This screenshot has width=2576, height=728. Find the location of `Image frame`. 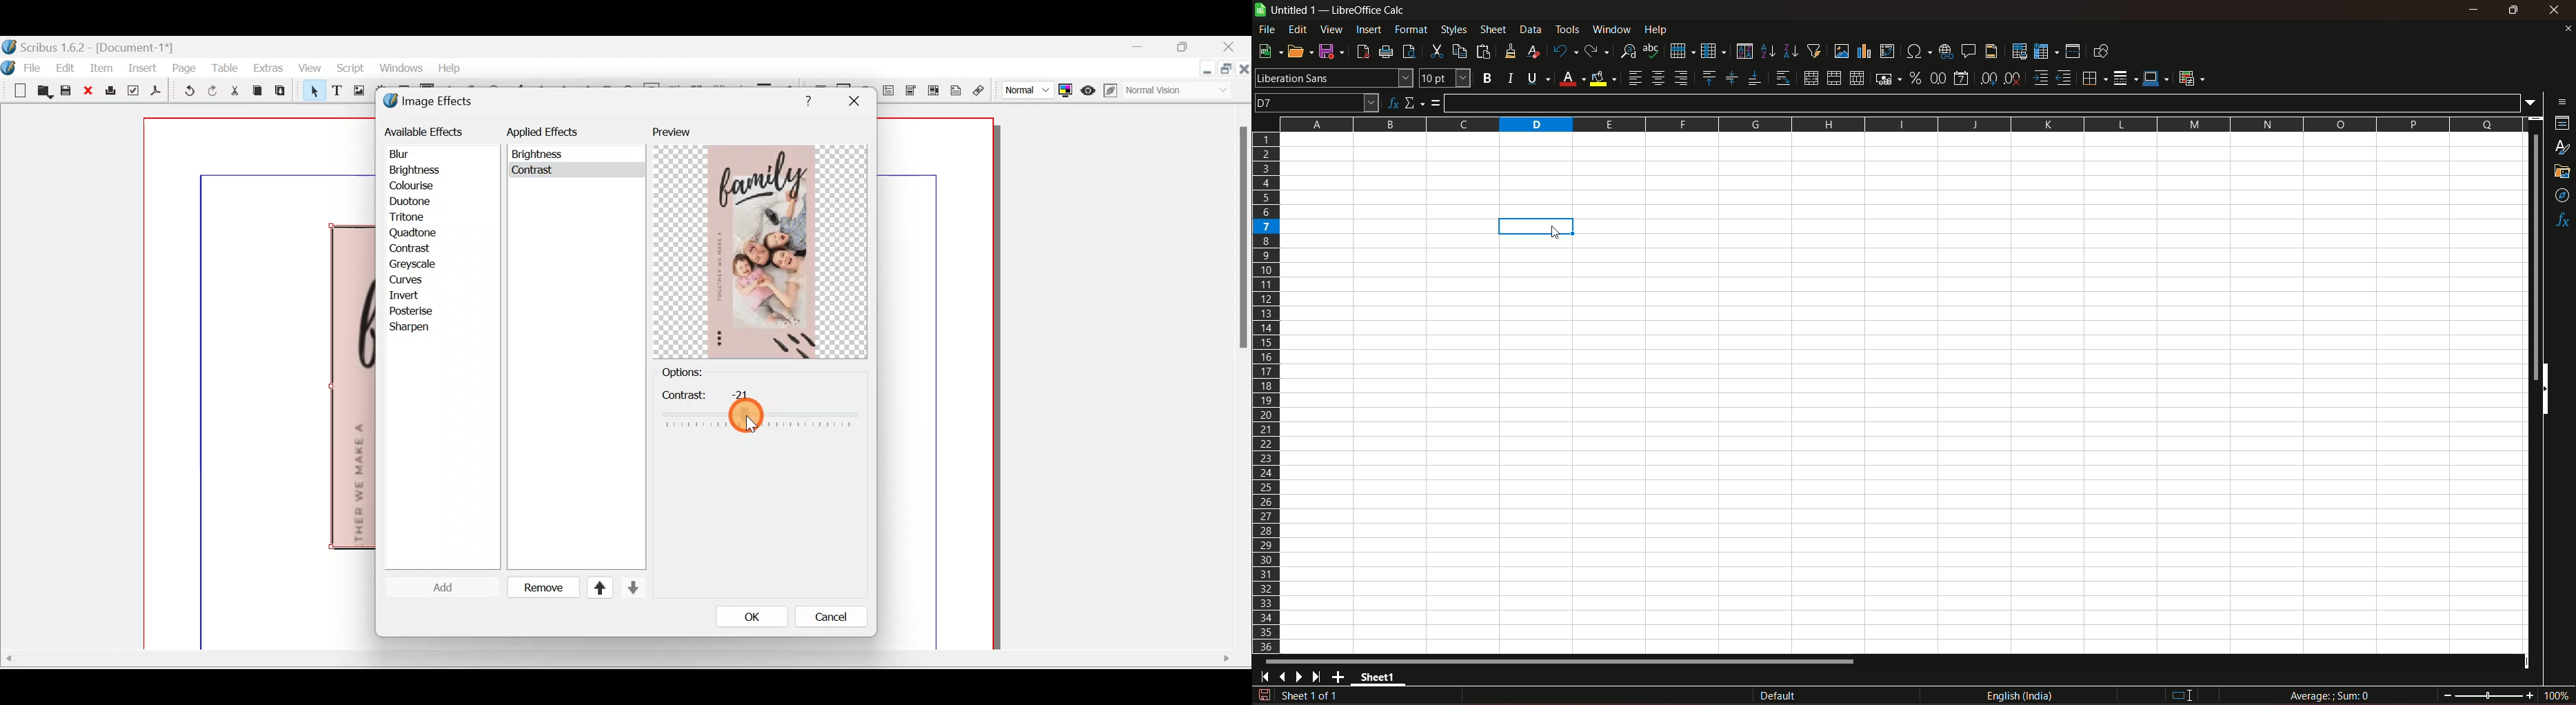

Image frame is located at coordinates (357, 92).